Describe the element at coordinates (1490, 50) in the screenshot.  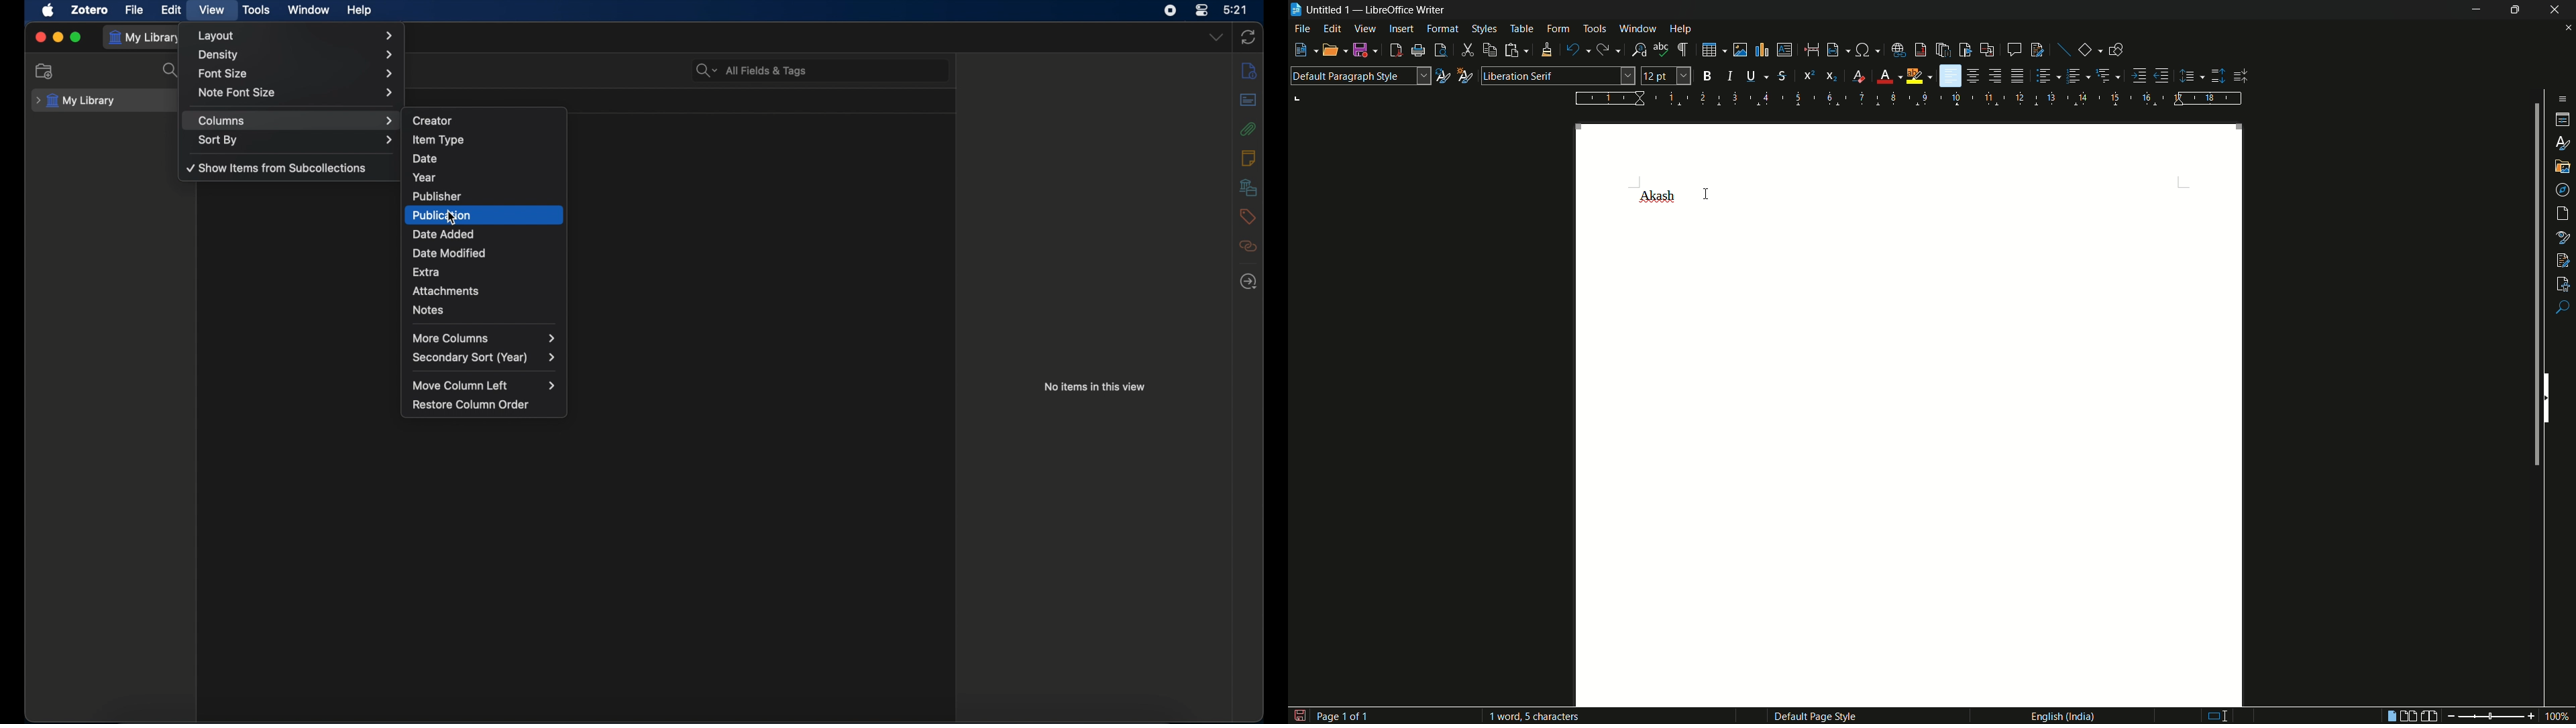
I see `copy` at that location.